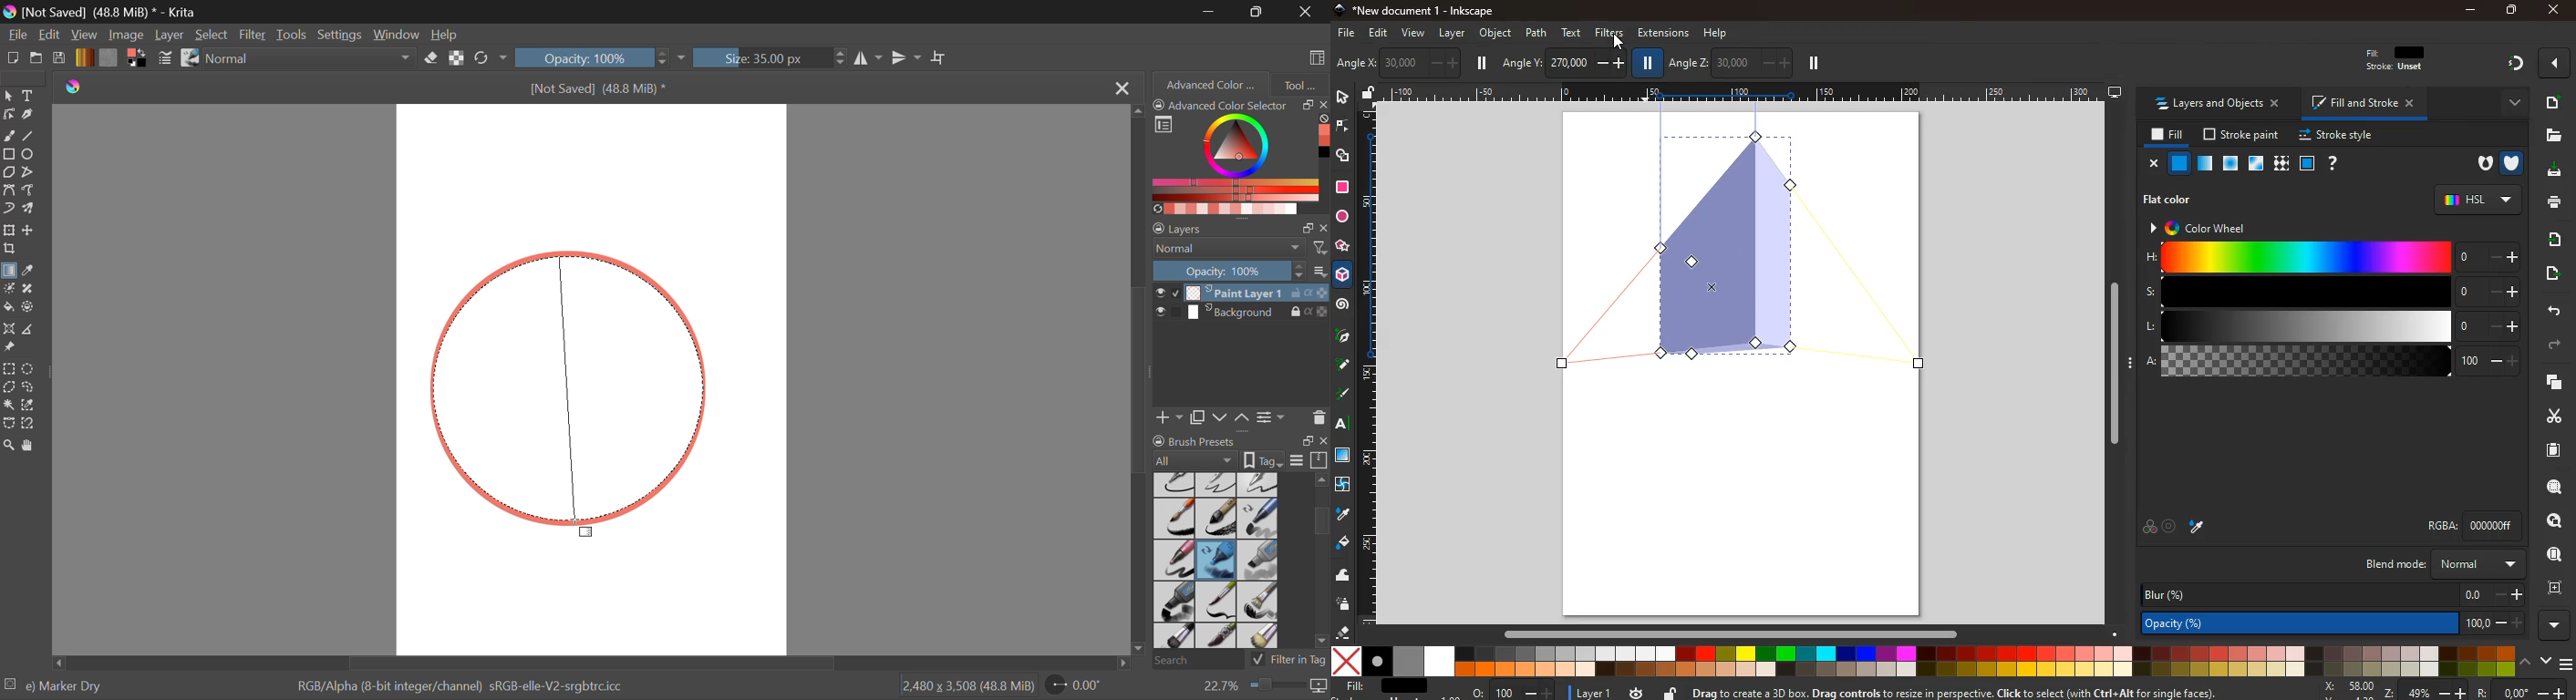 Image resolution: width=2576 pixels, height=700 pixels. I want to click on photo, so click(1350, 64).